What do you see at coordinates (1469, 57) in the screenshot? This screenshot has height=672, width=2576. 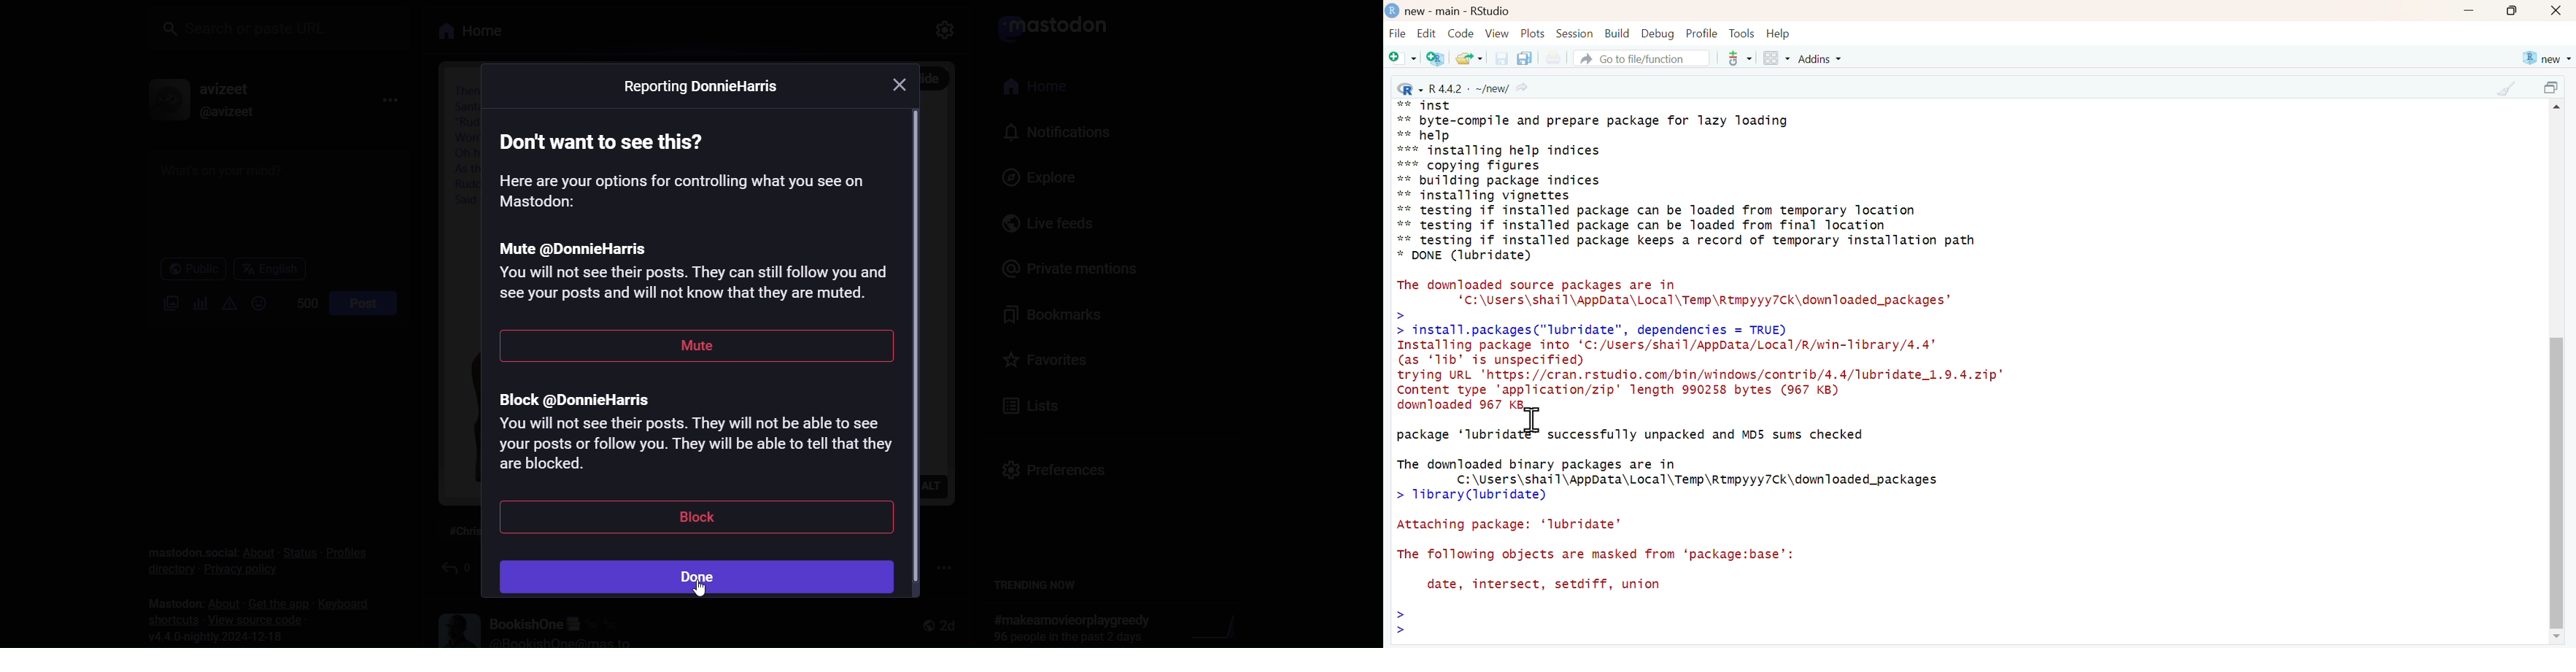 I see `open an existing file` at bounding box center [1469, 57].